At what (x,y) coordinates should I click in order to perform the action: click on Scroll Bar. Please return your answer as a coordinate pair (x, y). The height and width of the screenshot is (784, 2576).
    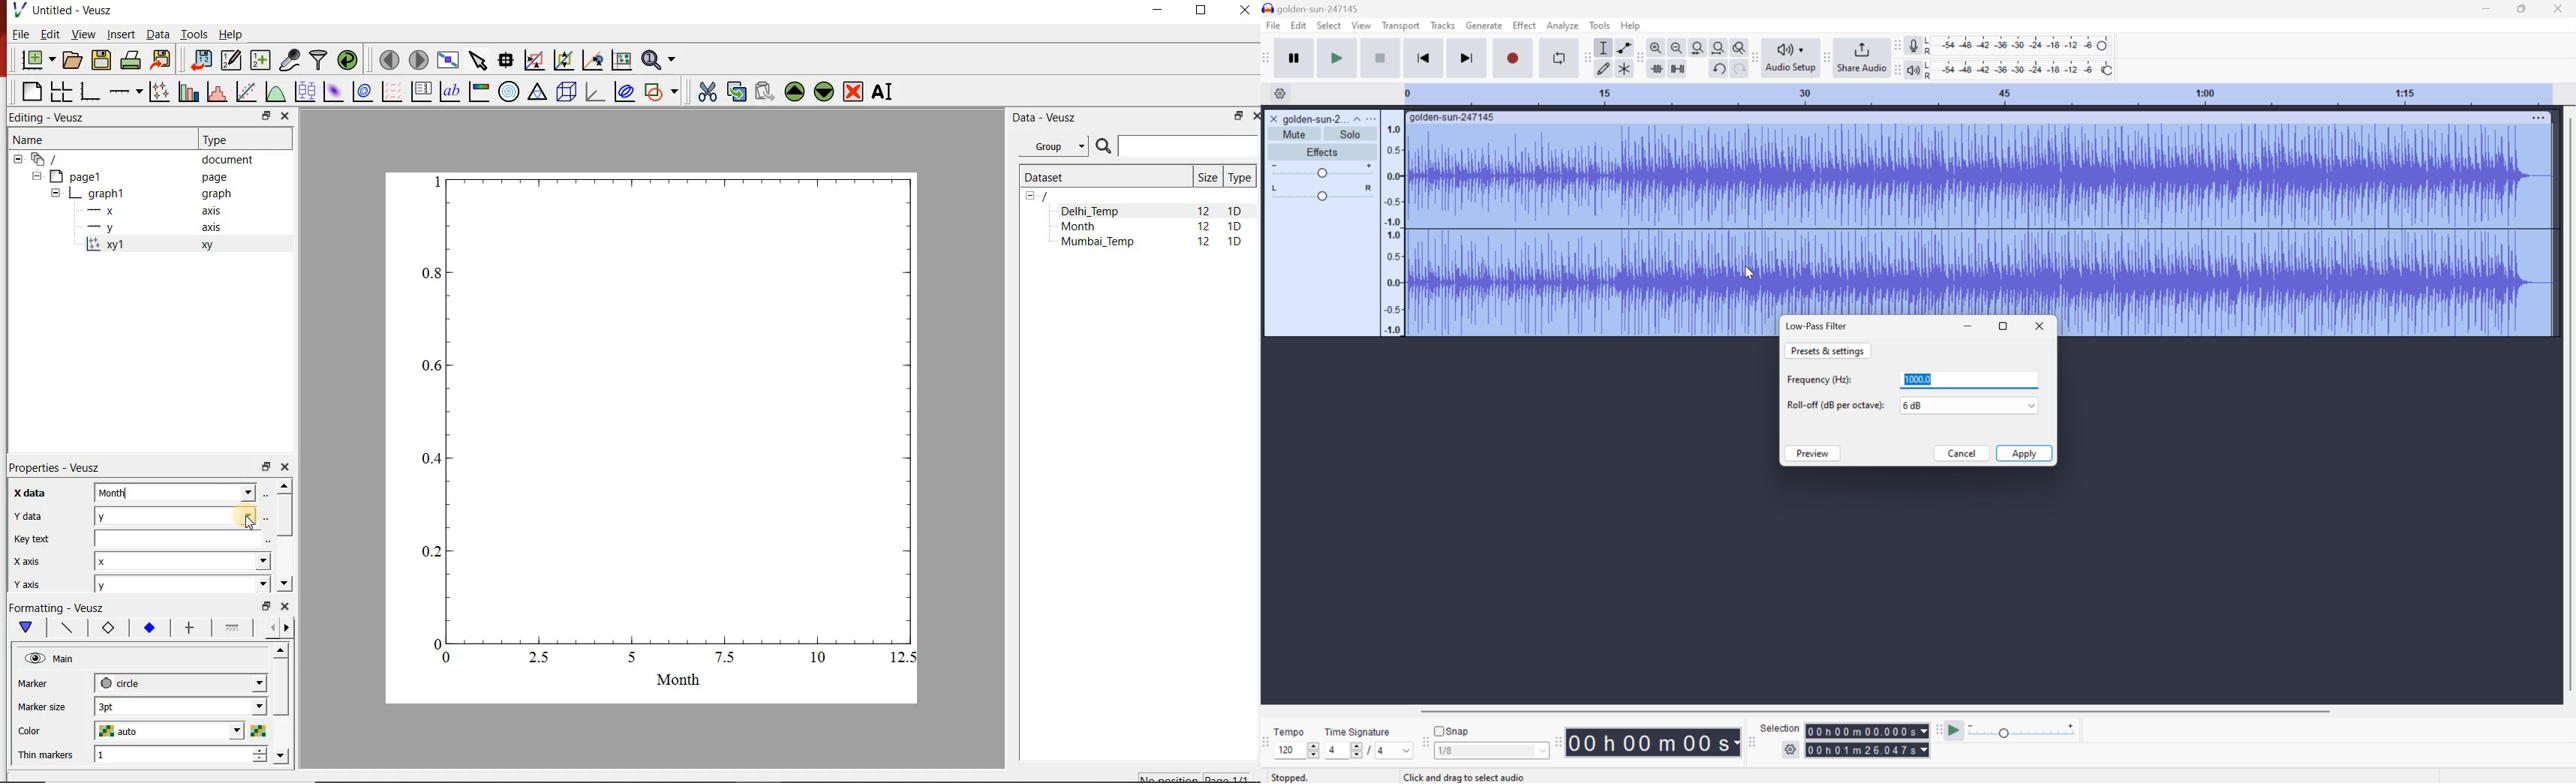
    Looking at the image, I should click on (1875, 710).